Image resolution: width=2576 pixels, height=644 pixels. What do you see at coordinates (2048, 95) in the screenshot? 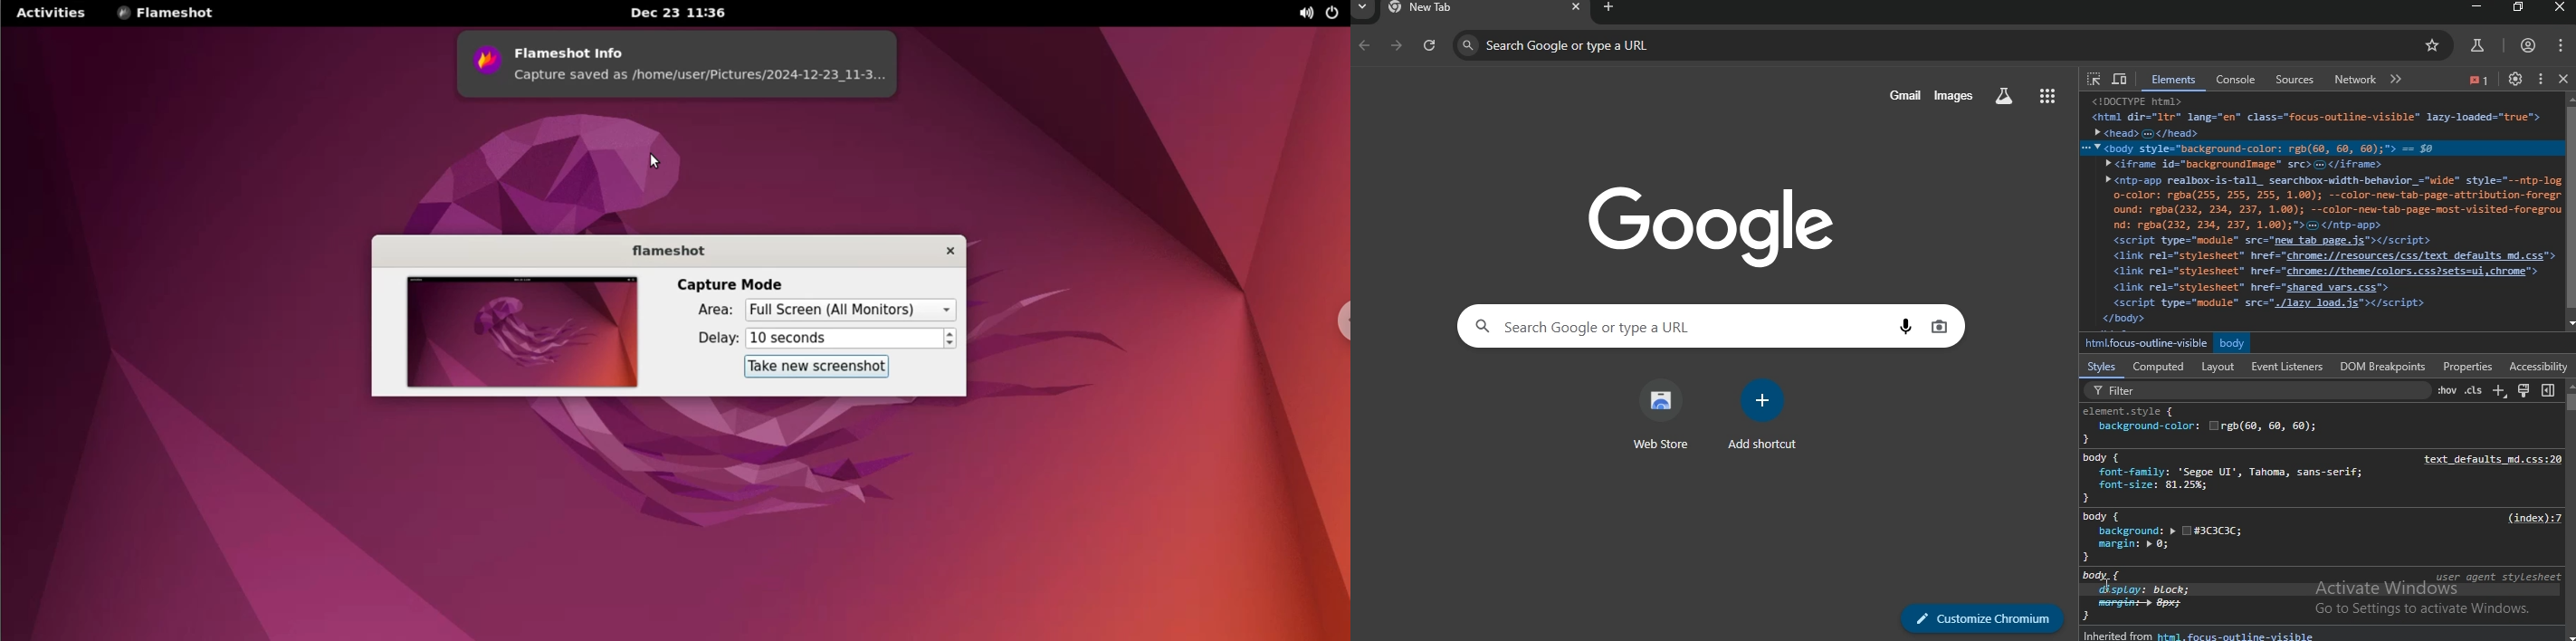
I see `google apps` at bounding box center [2048, 95].